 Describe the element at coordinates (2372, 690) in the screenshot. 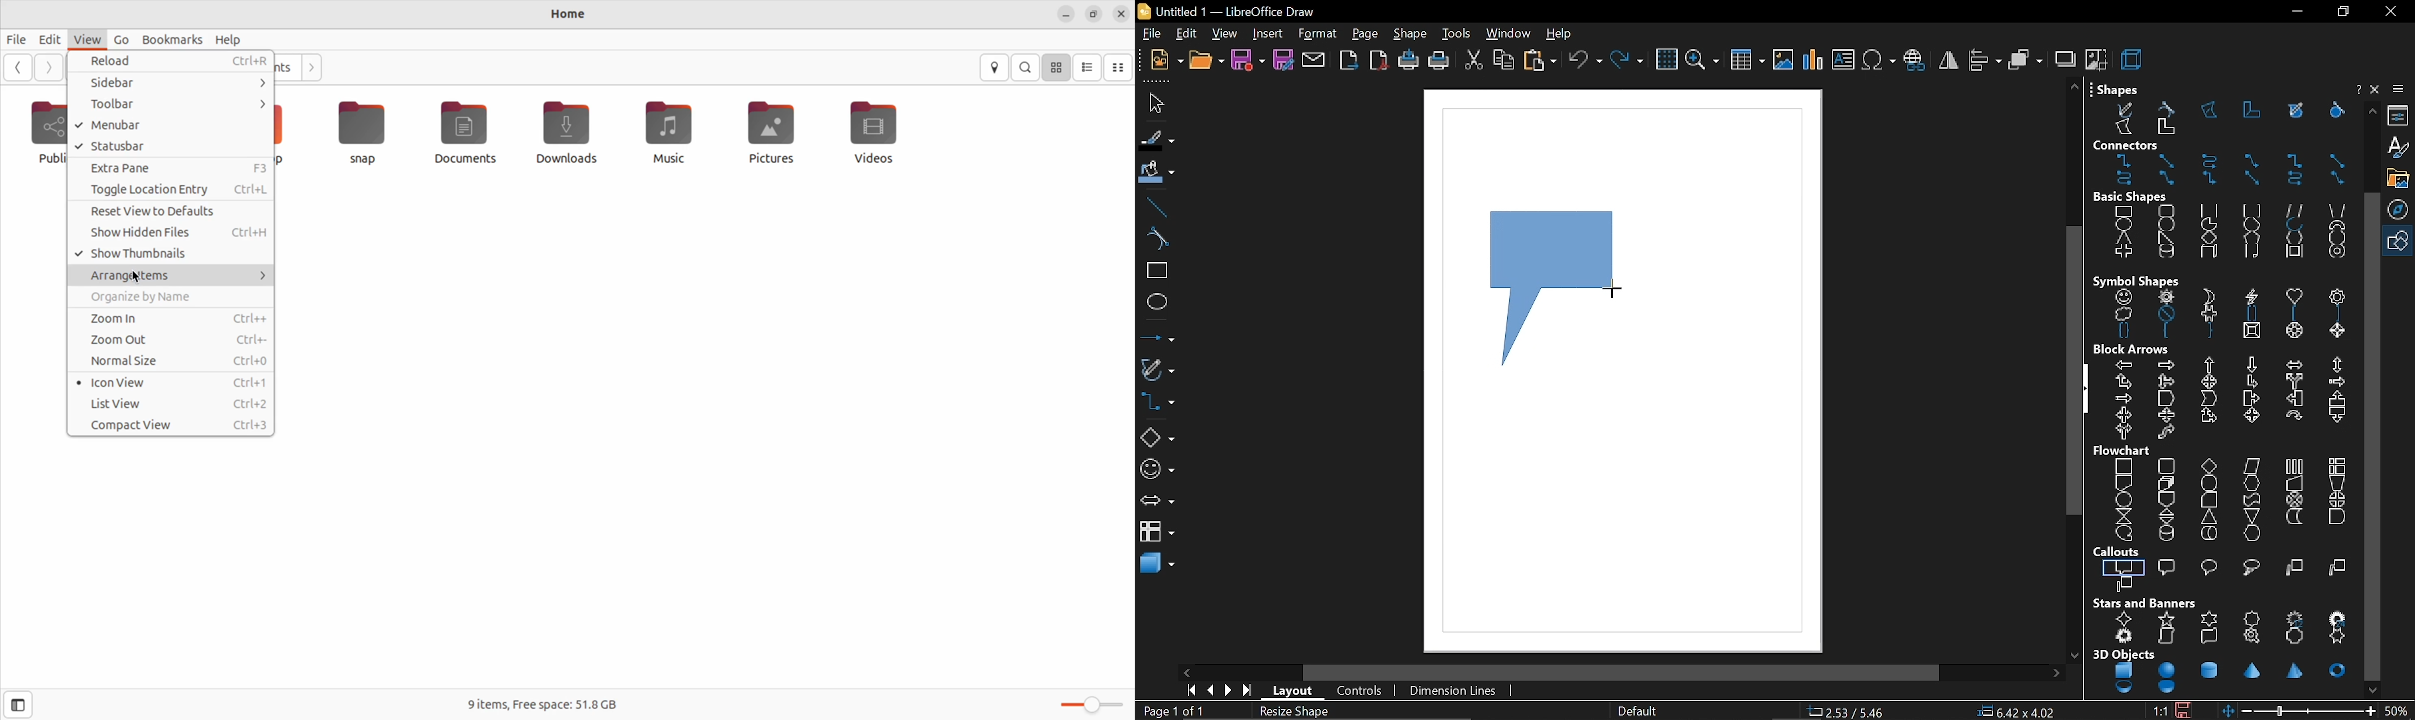

I see `move down` at that location.